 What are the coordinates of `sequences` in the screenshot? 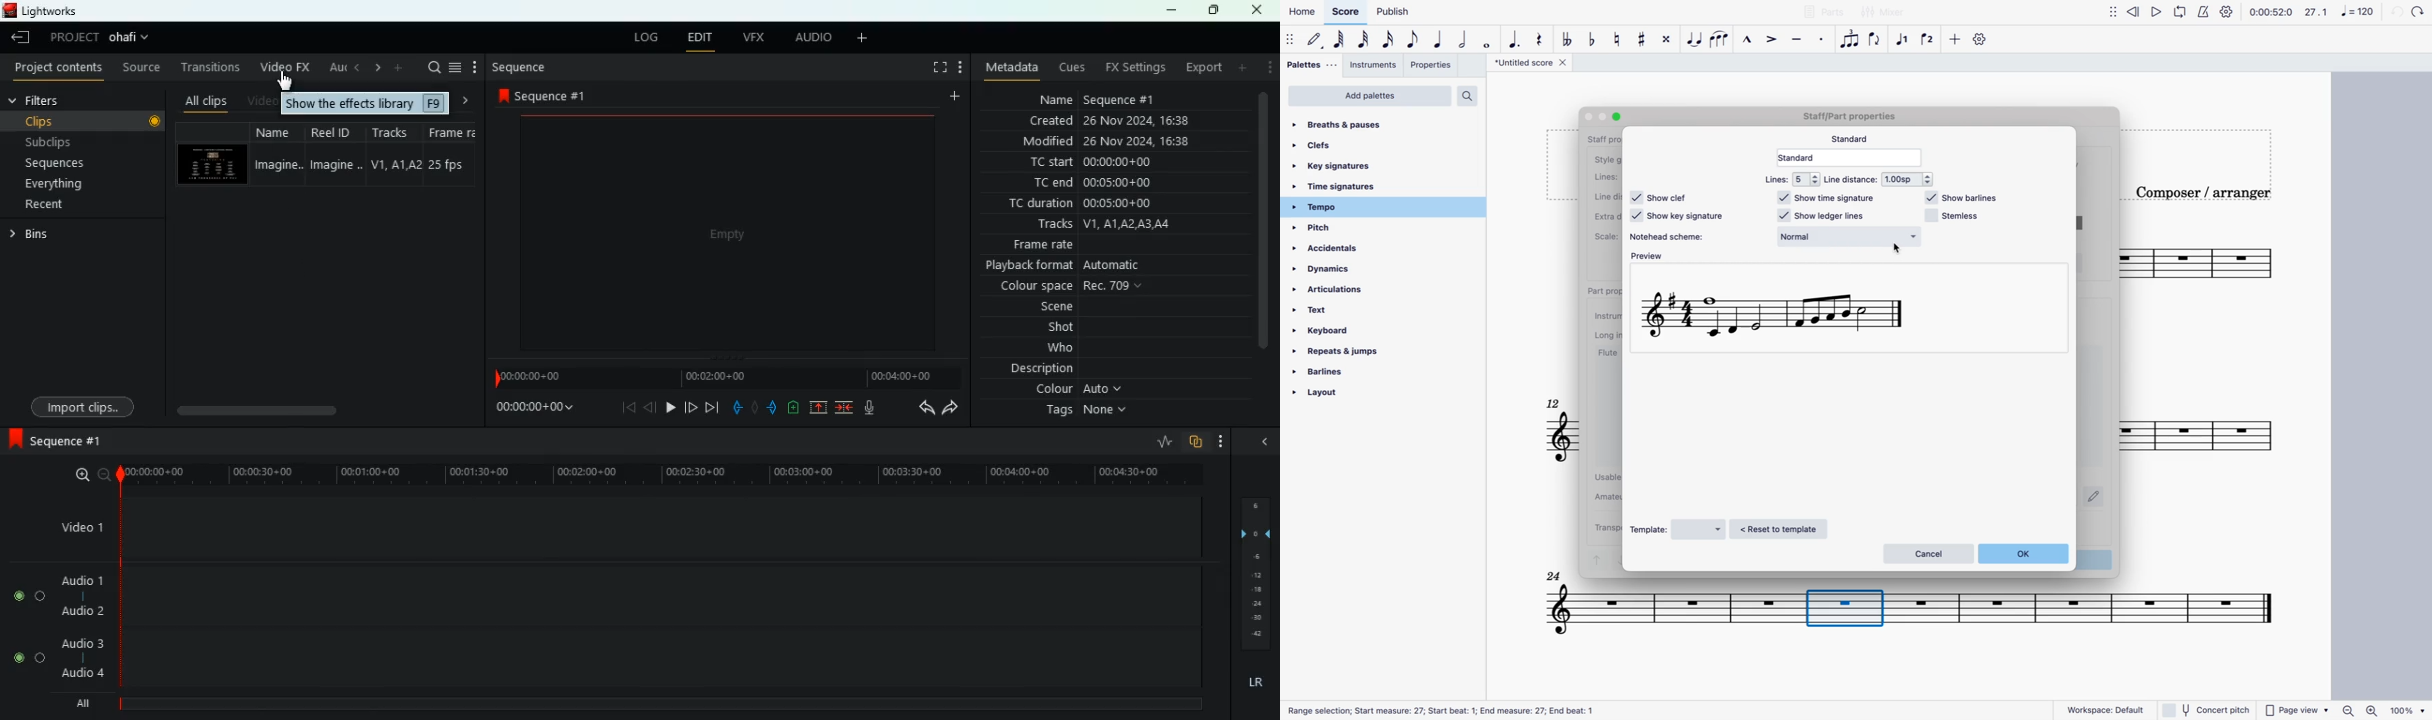 It's located at (59, 163).